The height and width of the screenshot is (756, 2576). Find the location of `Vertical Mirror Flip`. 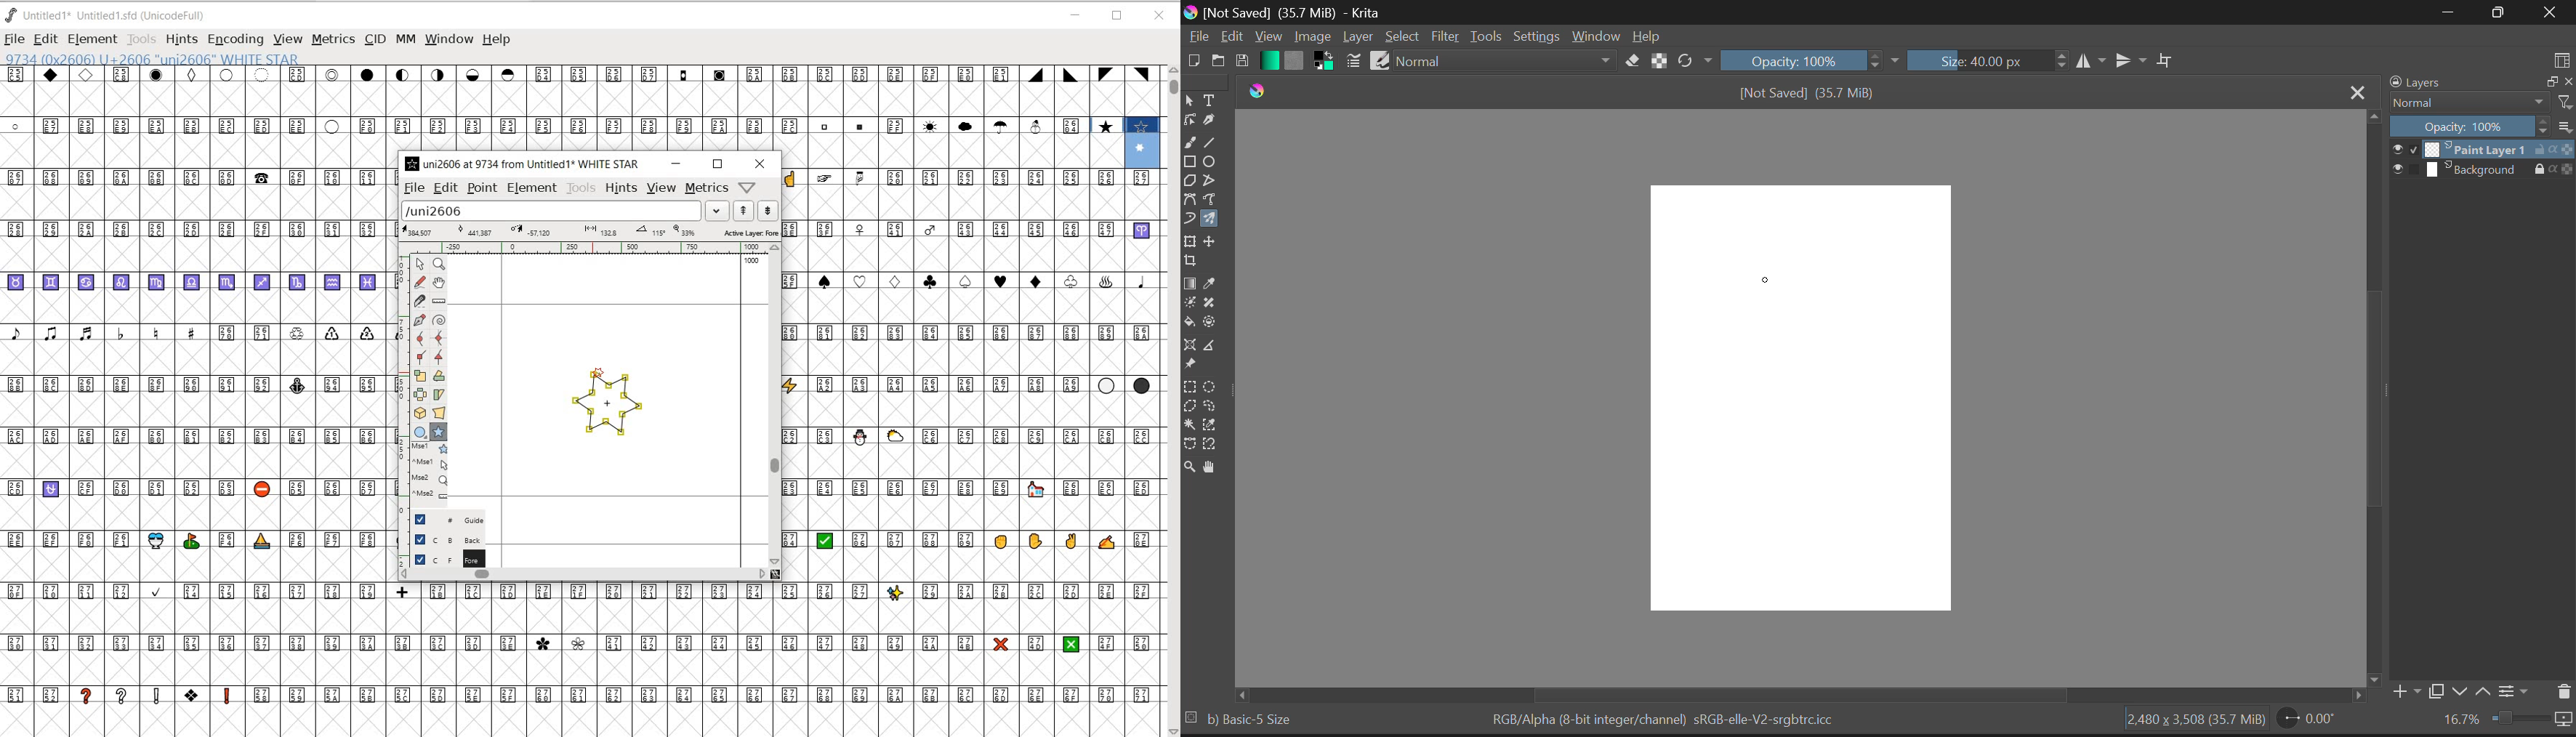

Vertical Mirror Flip is located at coordinates (2093, 61).